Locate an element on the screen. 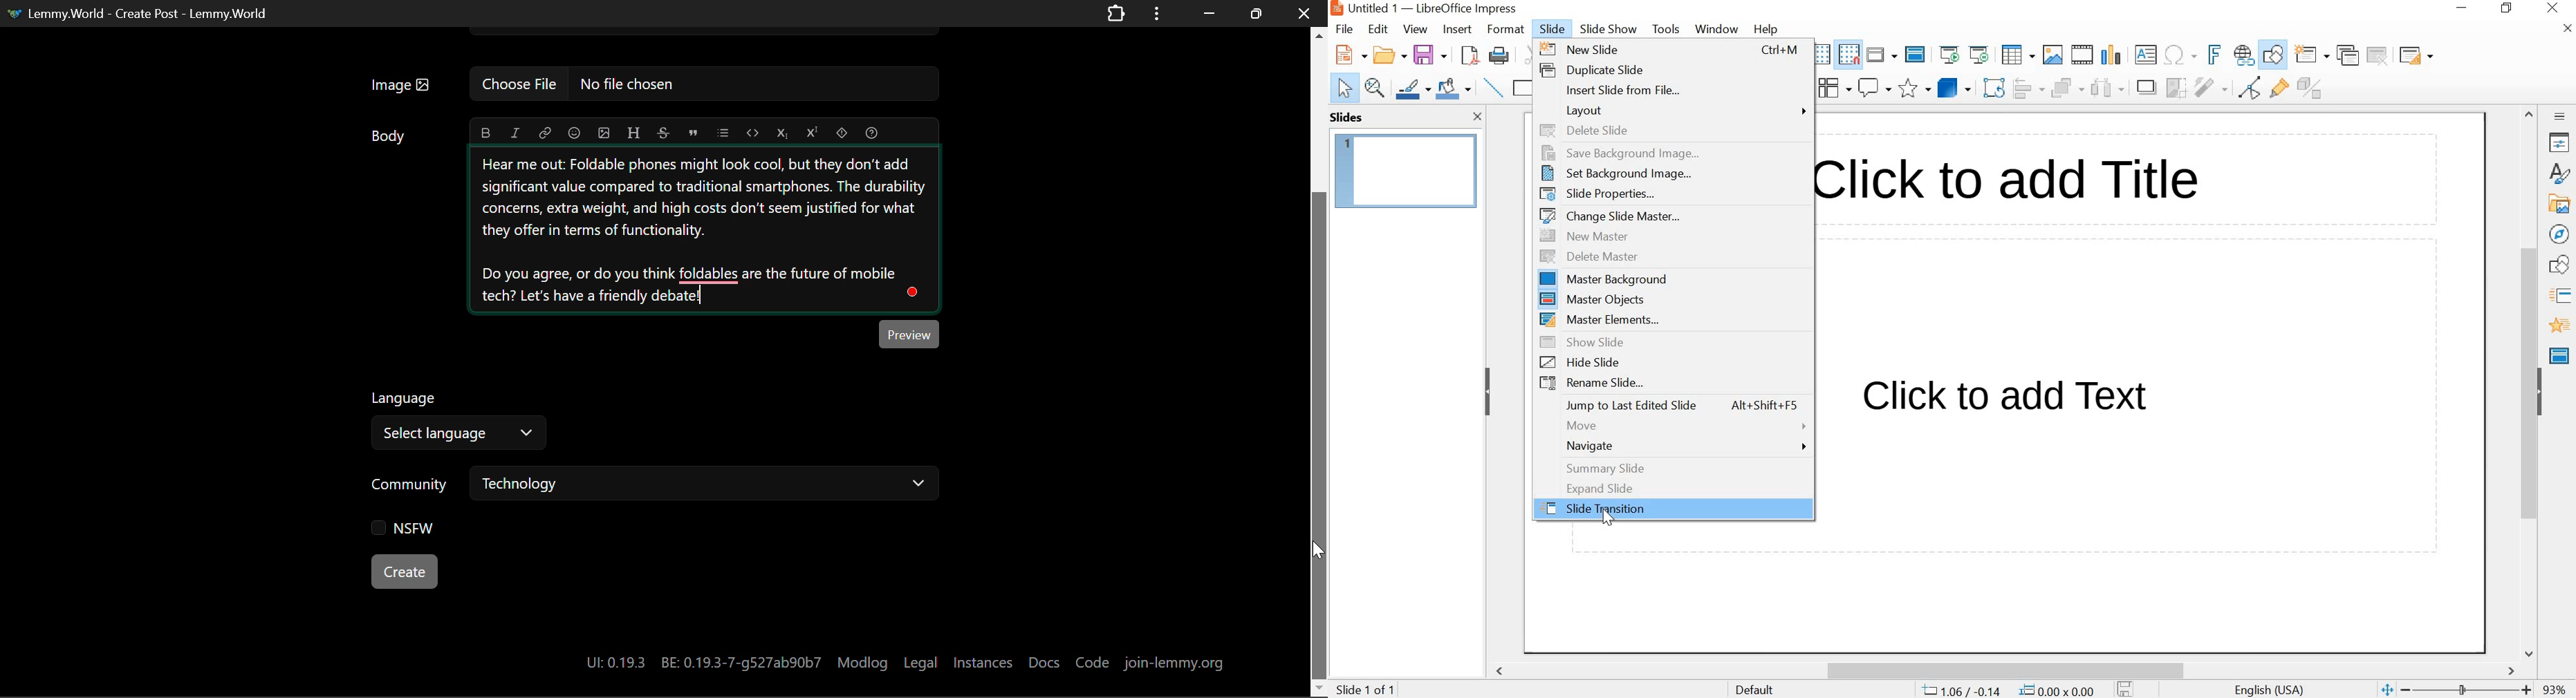  upload image is located at coordinates (604, 133).